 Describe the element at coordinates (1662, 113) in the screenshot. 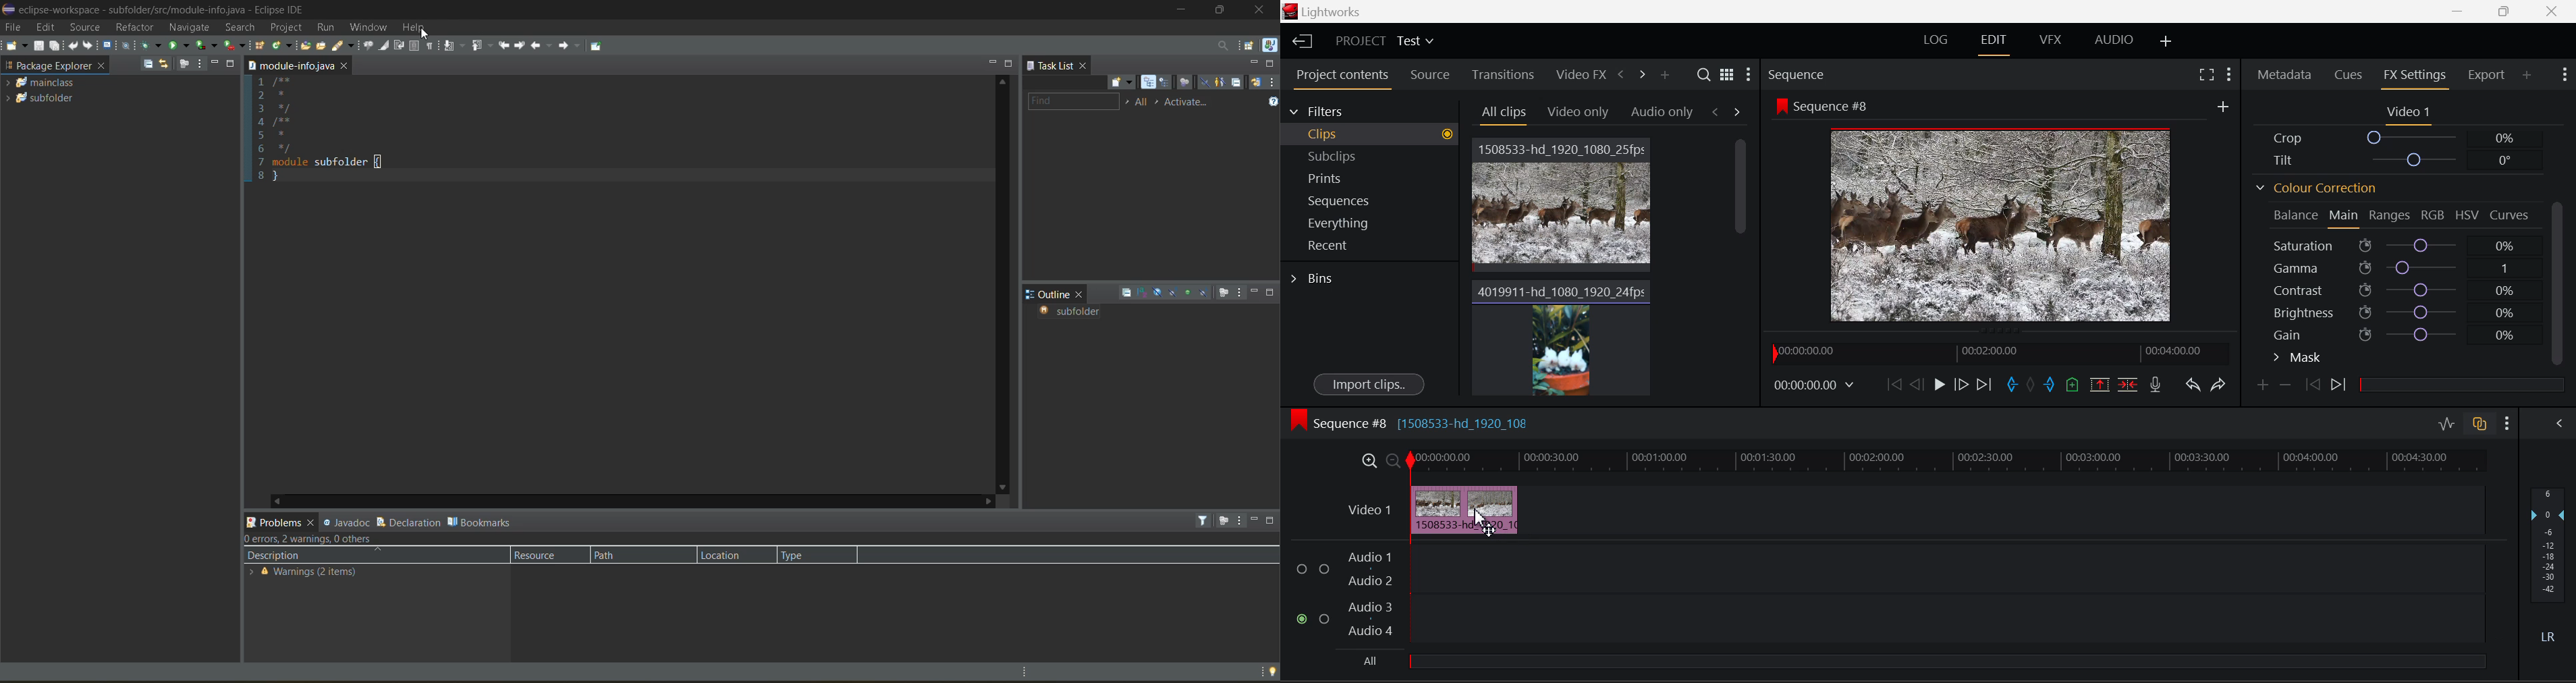

I see `Audio only` at that location.